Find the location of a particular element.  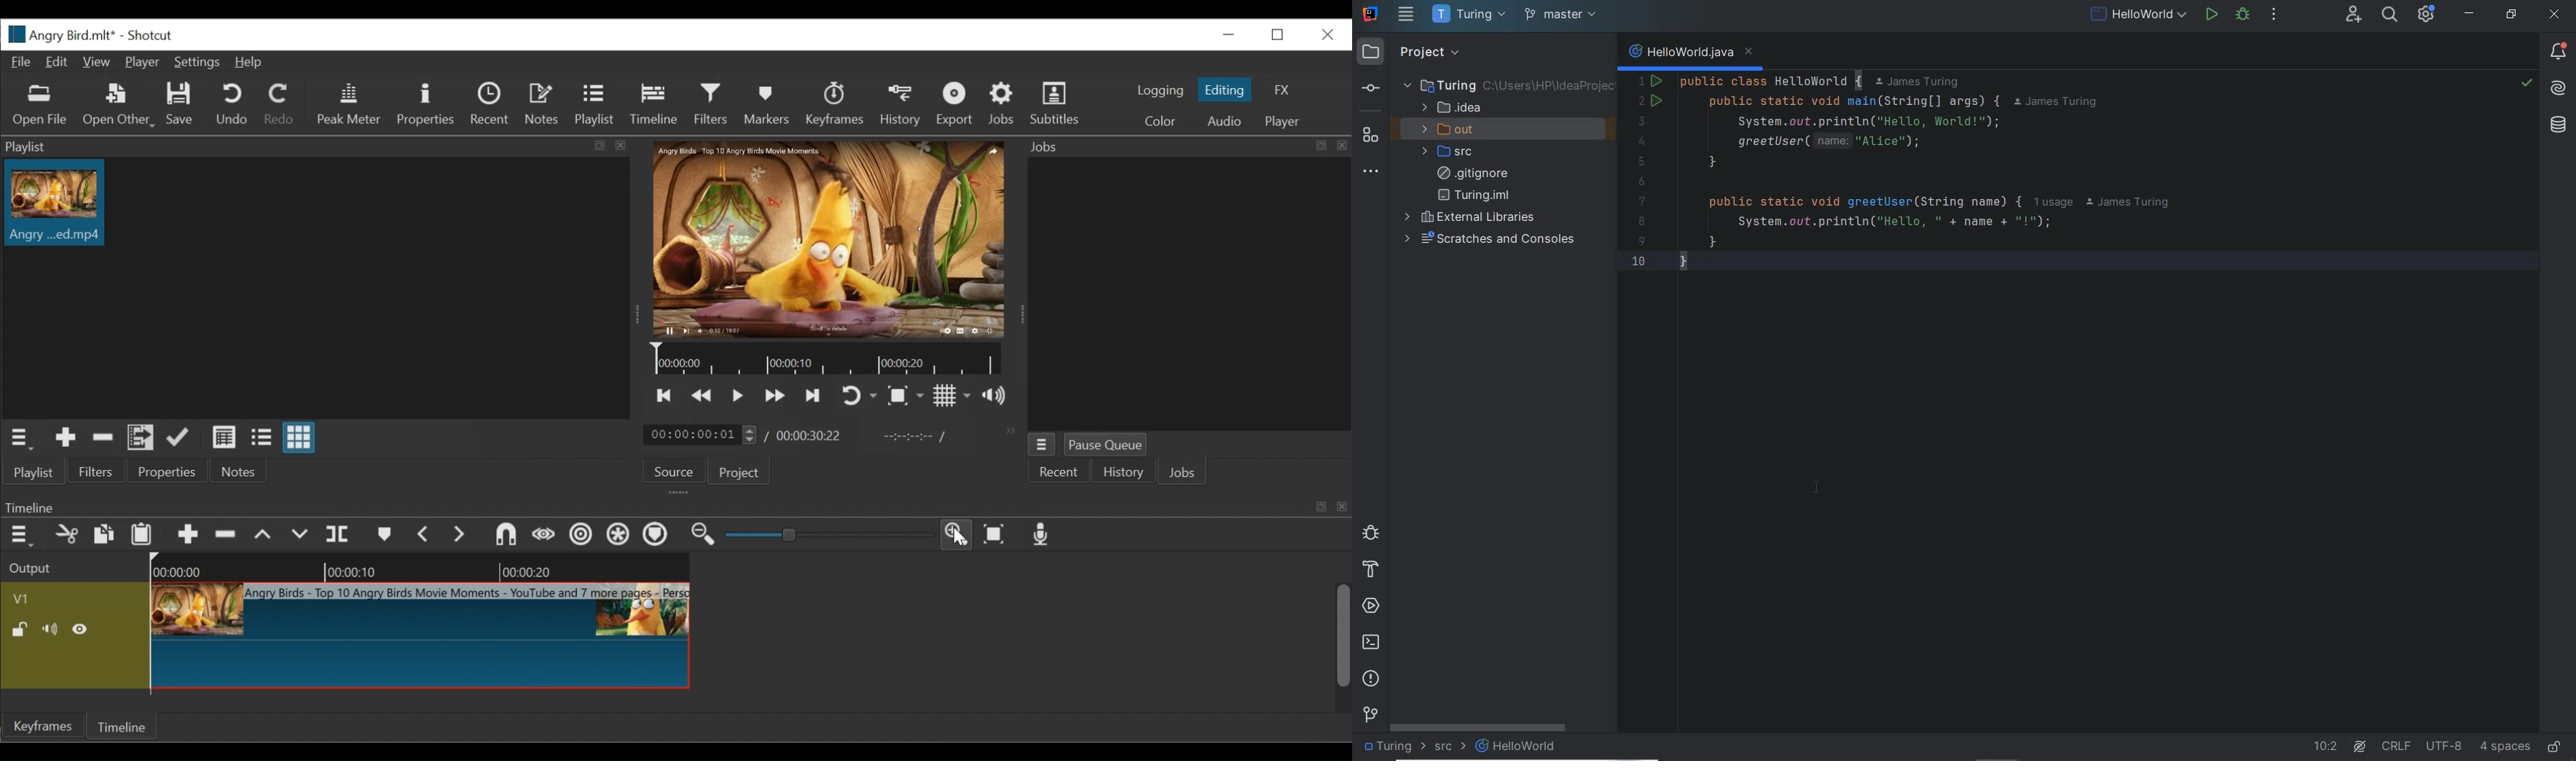

Notes is located at coordinates (236, 473).